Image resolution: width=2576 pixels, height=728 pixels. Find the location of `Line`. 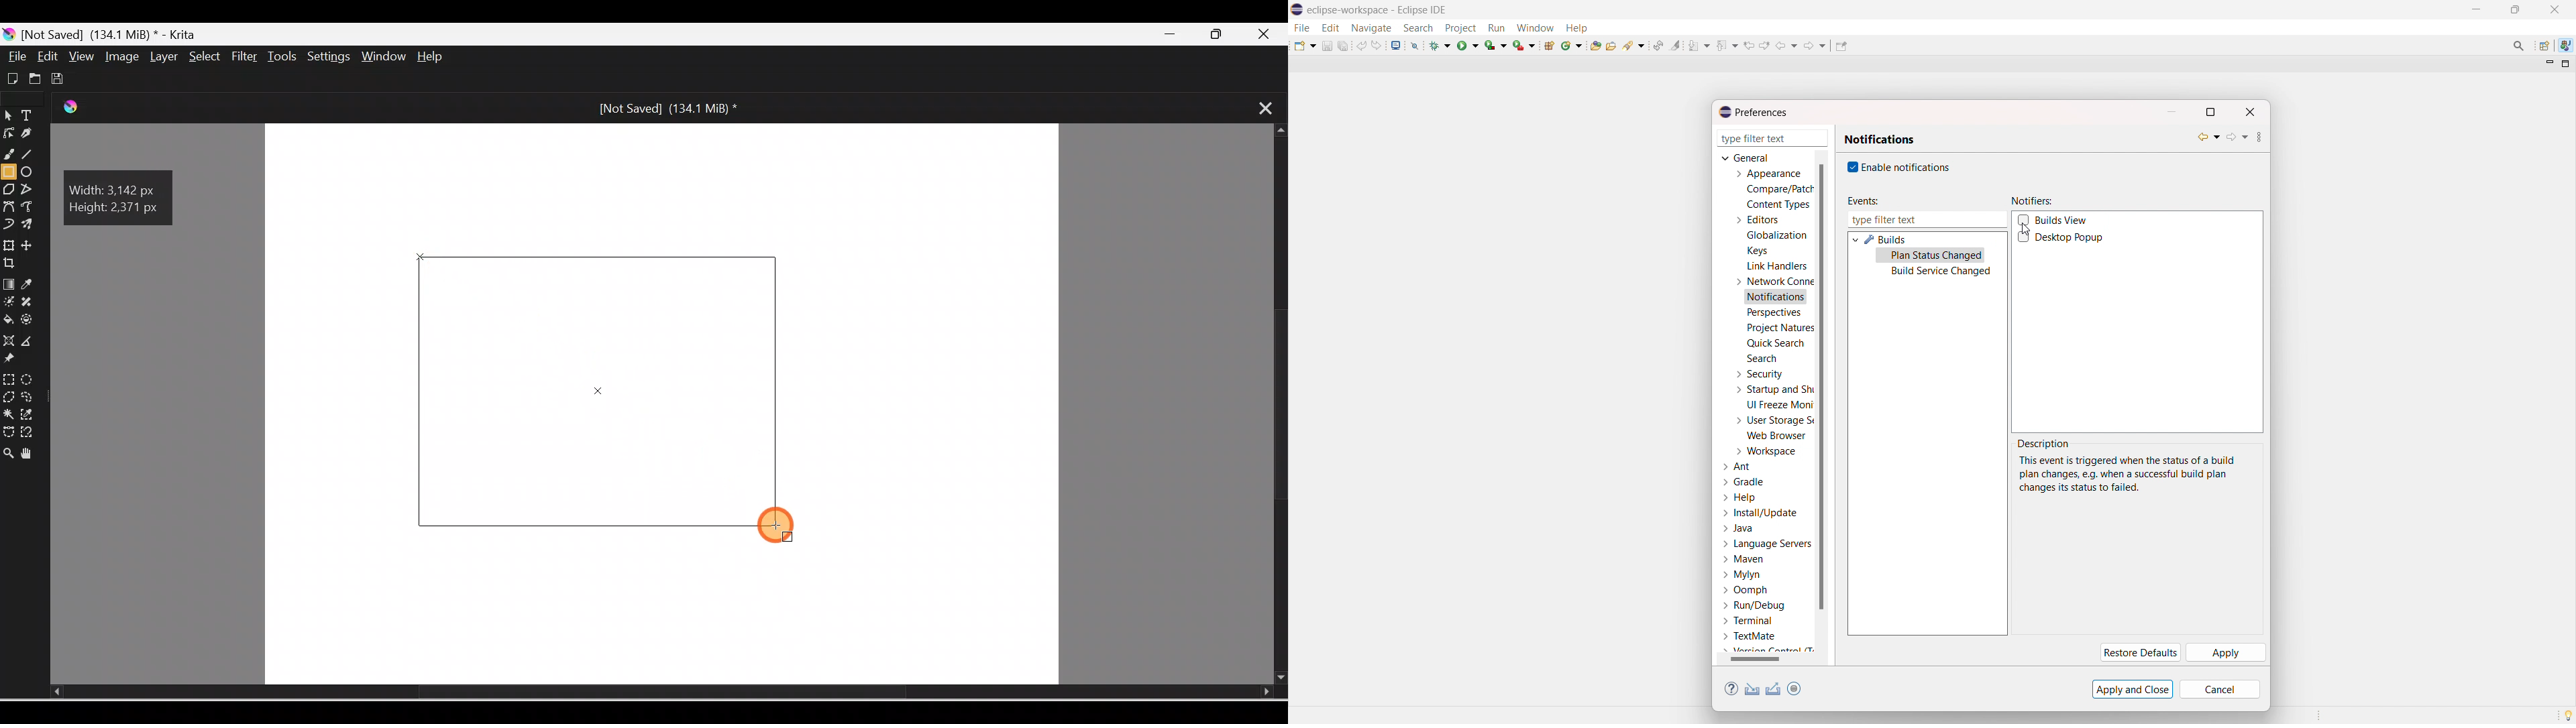

Line is located at coordinates (32, 156).